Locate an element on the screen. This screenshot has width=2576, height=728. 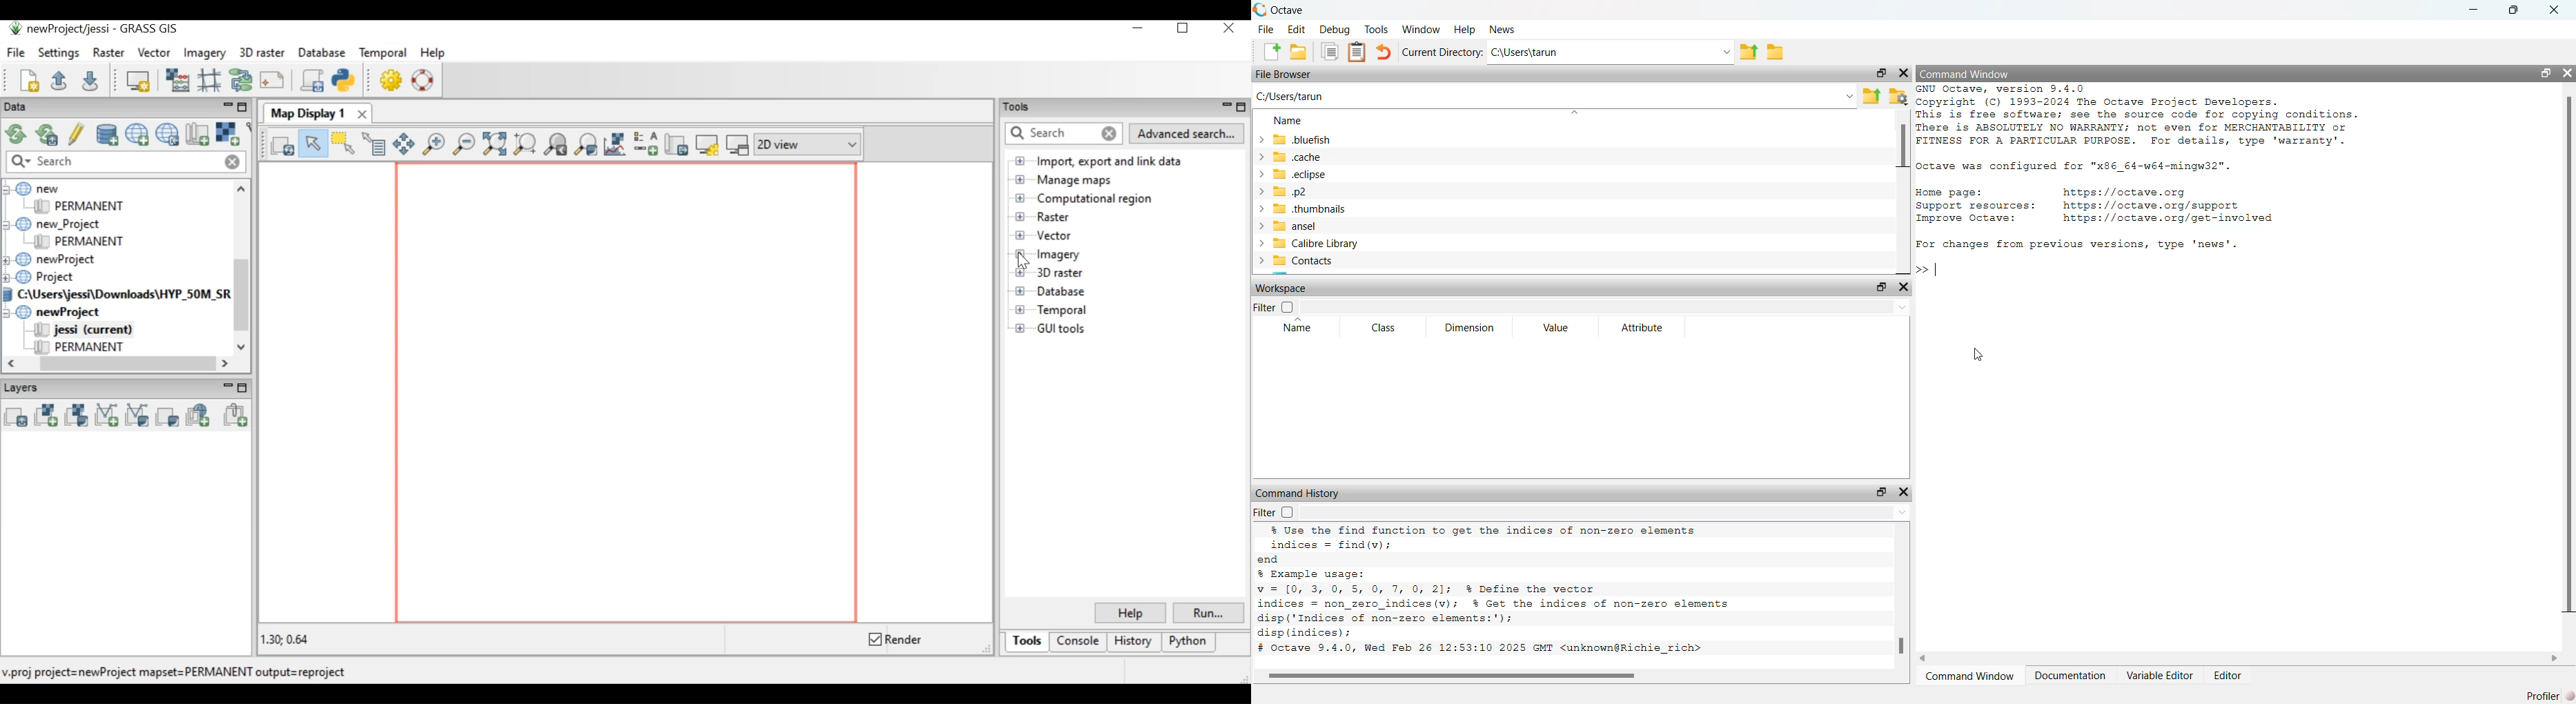
ansel is located at coordinates (1292, 228).